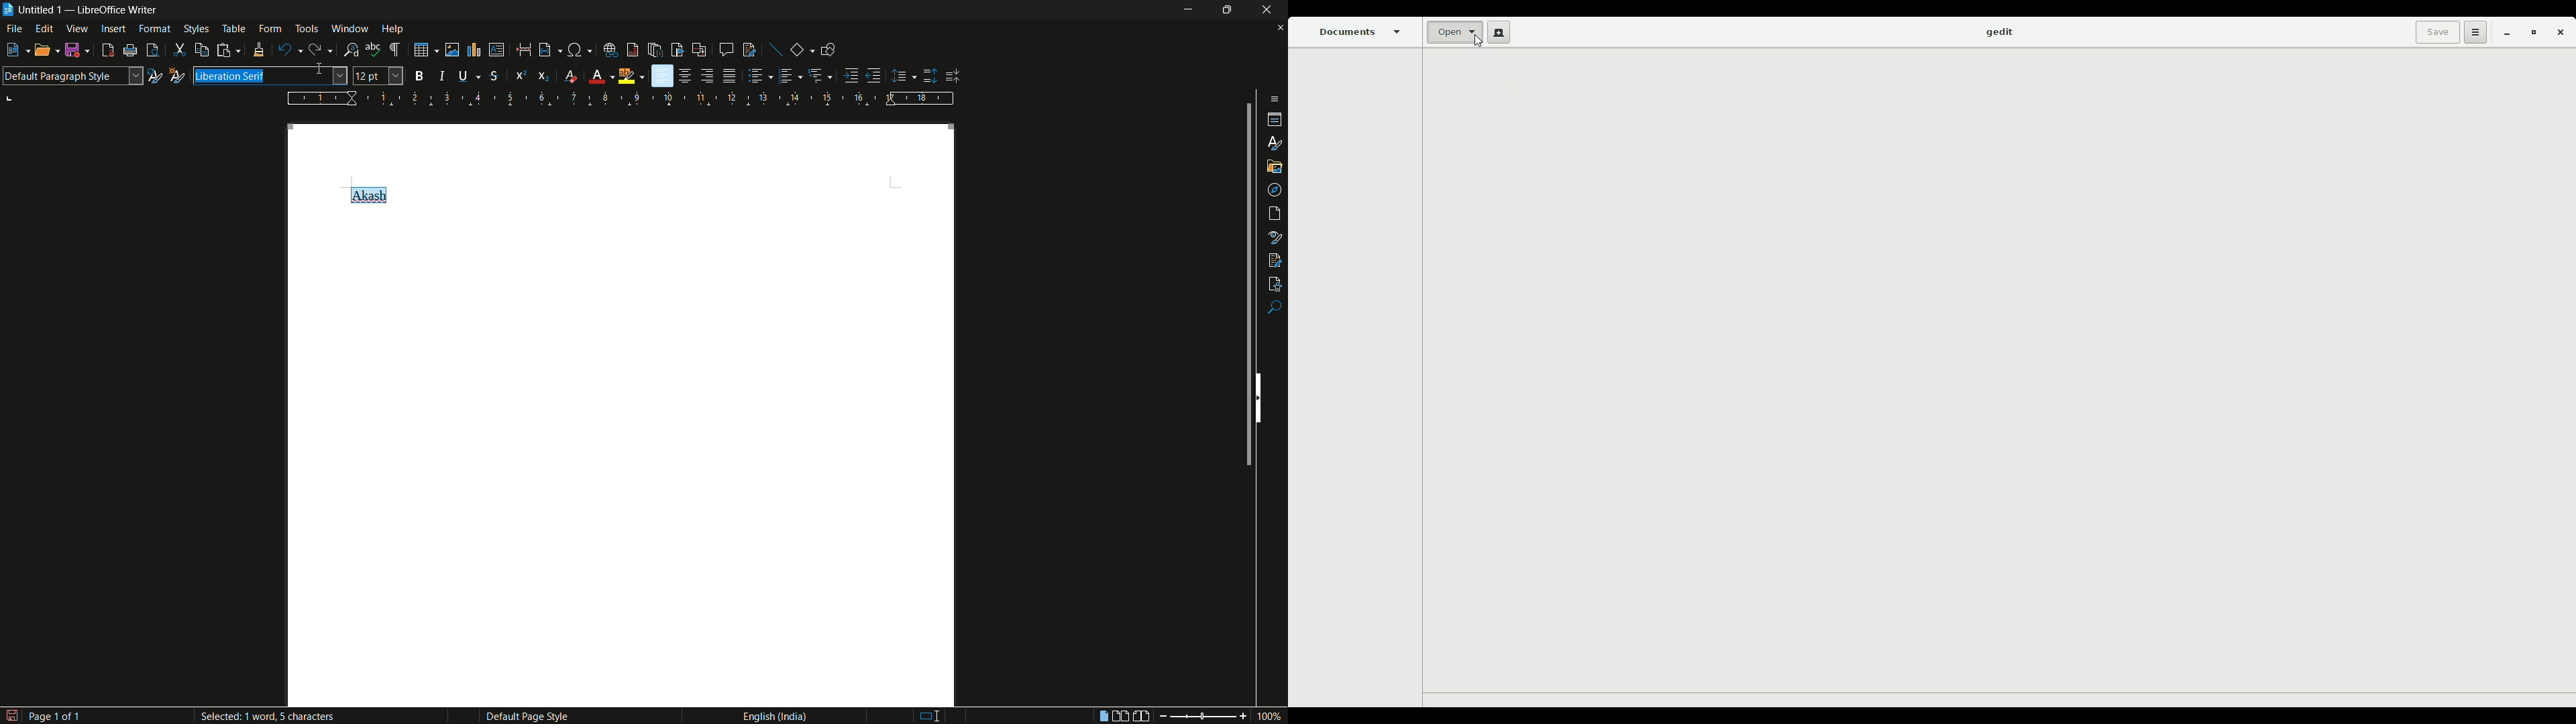  I want to click on tools menu, so click(307, 28).